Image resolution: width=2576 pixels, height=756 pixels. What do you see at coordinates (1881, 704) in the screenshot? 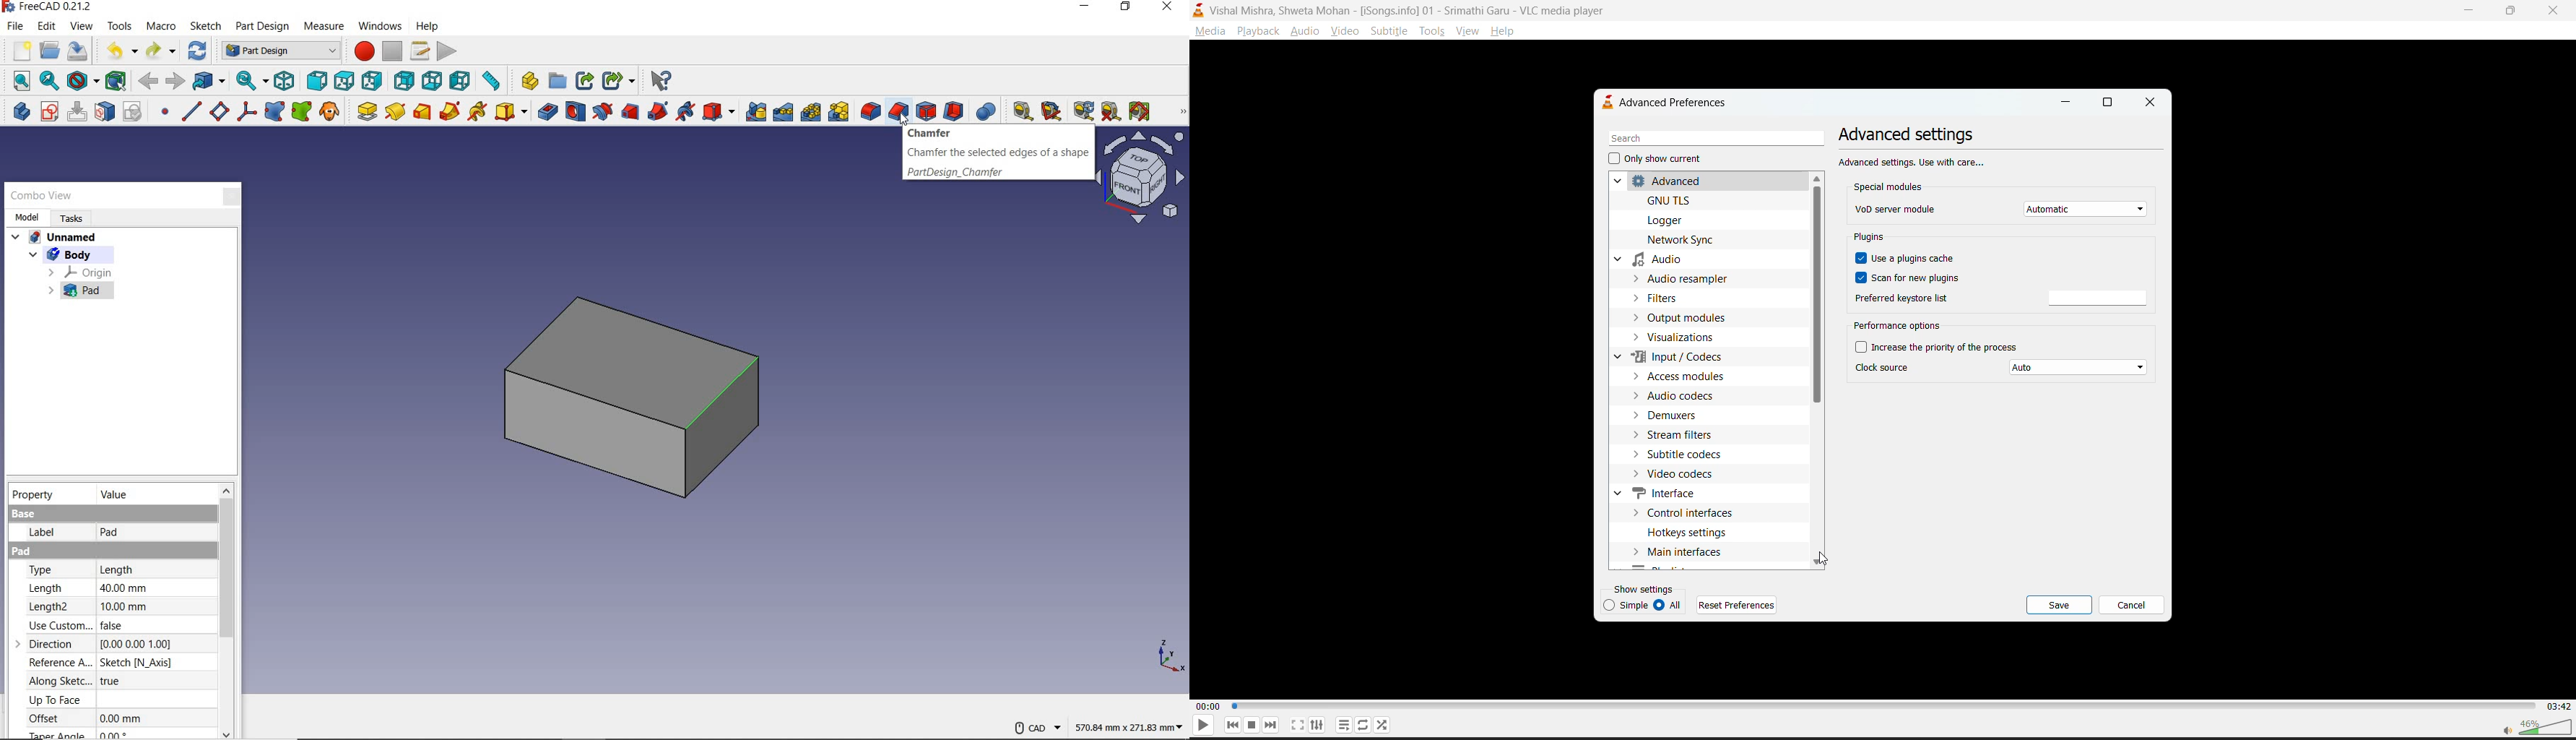
I see `track slider` at bounding box center [1881, 704].